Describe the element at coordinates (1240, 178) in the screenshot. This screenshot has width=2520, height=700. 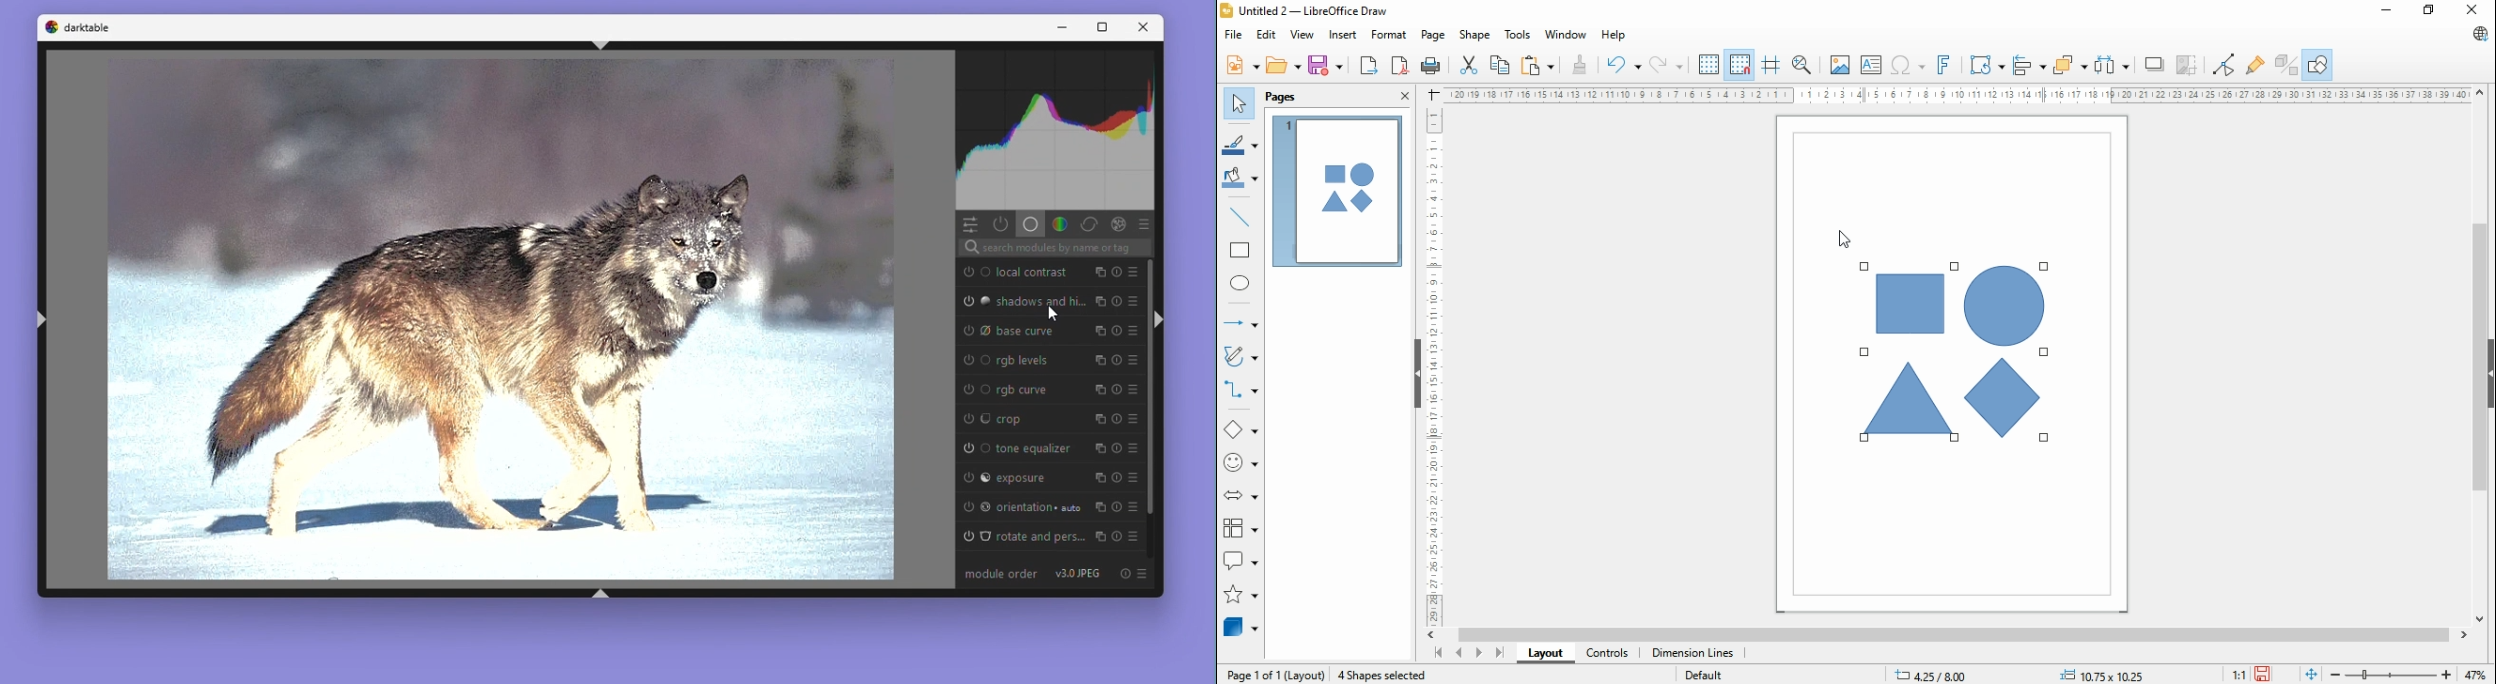
I see `fill color` at that location.